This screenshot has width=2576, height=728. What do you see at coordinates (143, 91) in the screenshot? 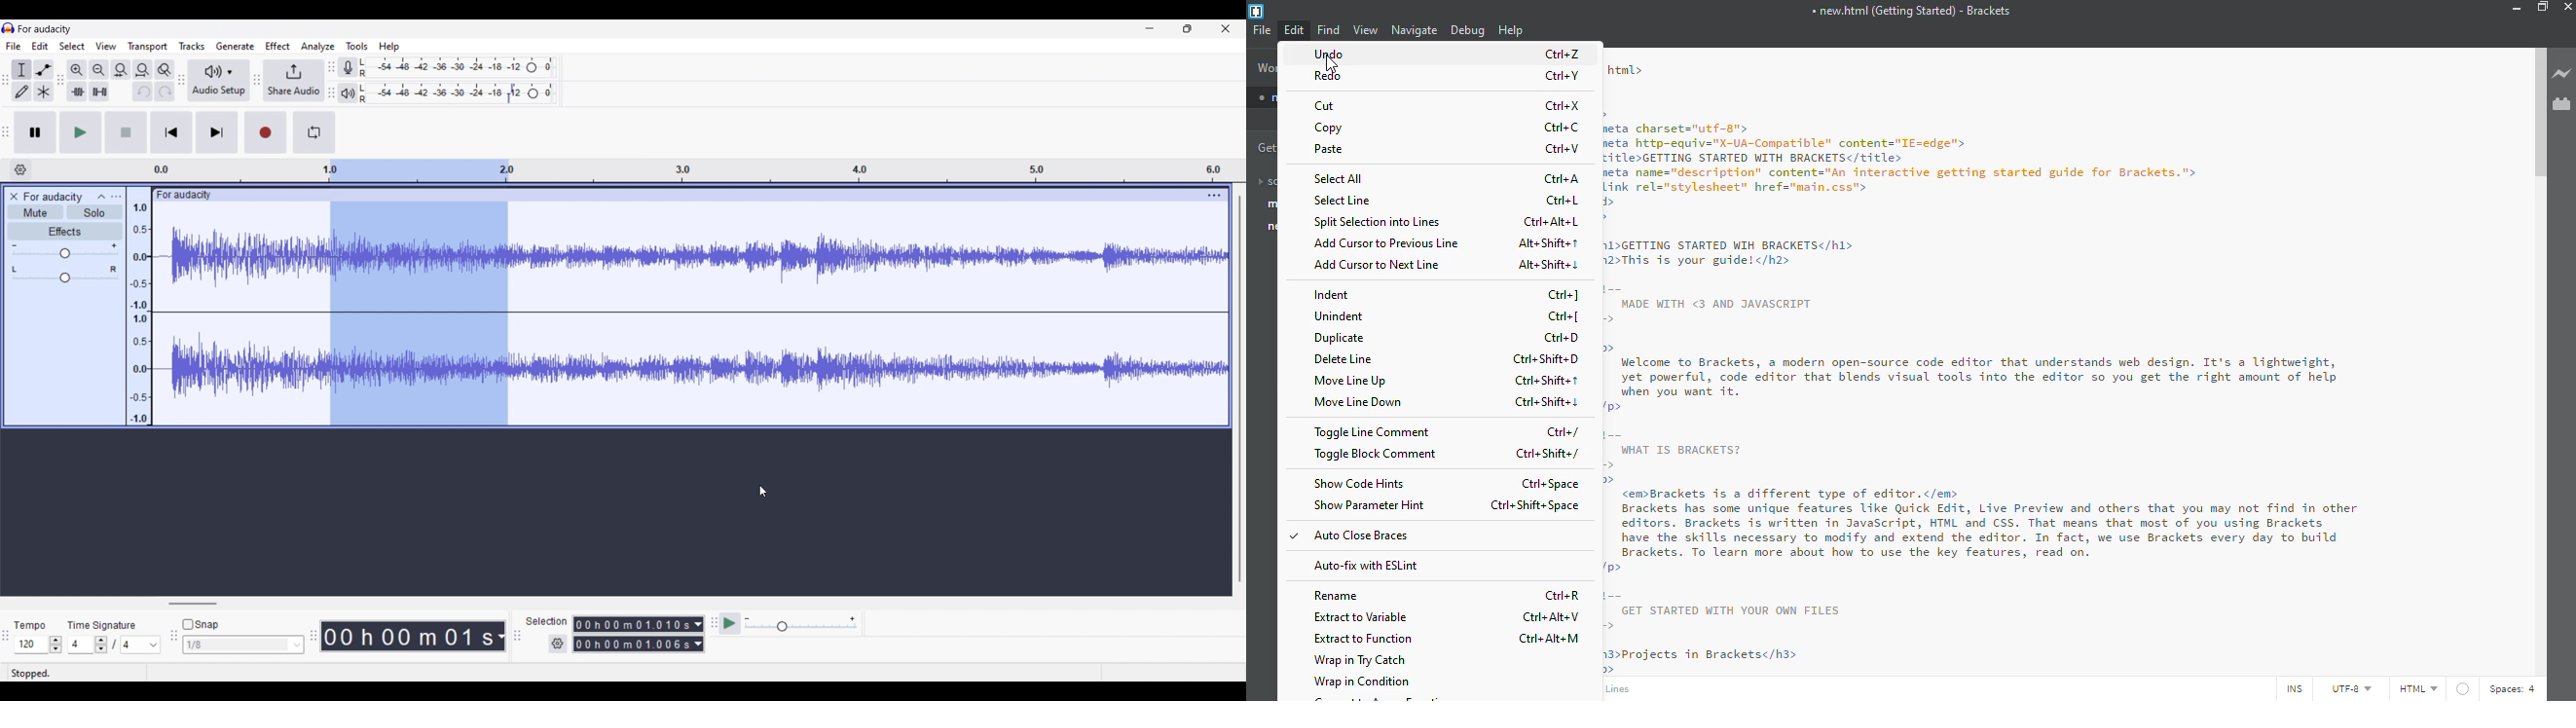
I see `Undo` at bounding box center [143, 91].